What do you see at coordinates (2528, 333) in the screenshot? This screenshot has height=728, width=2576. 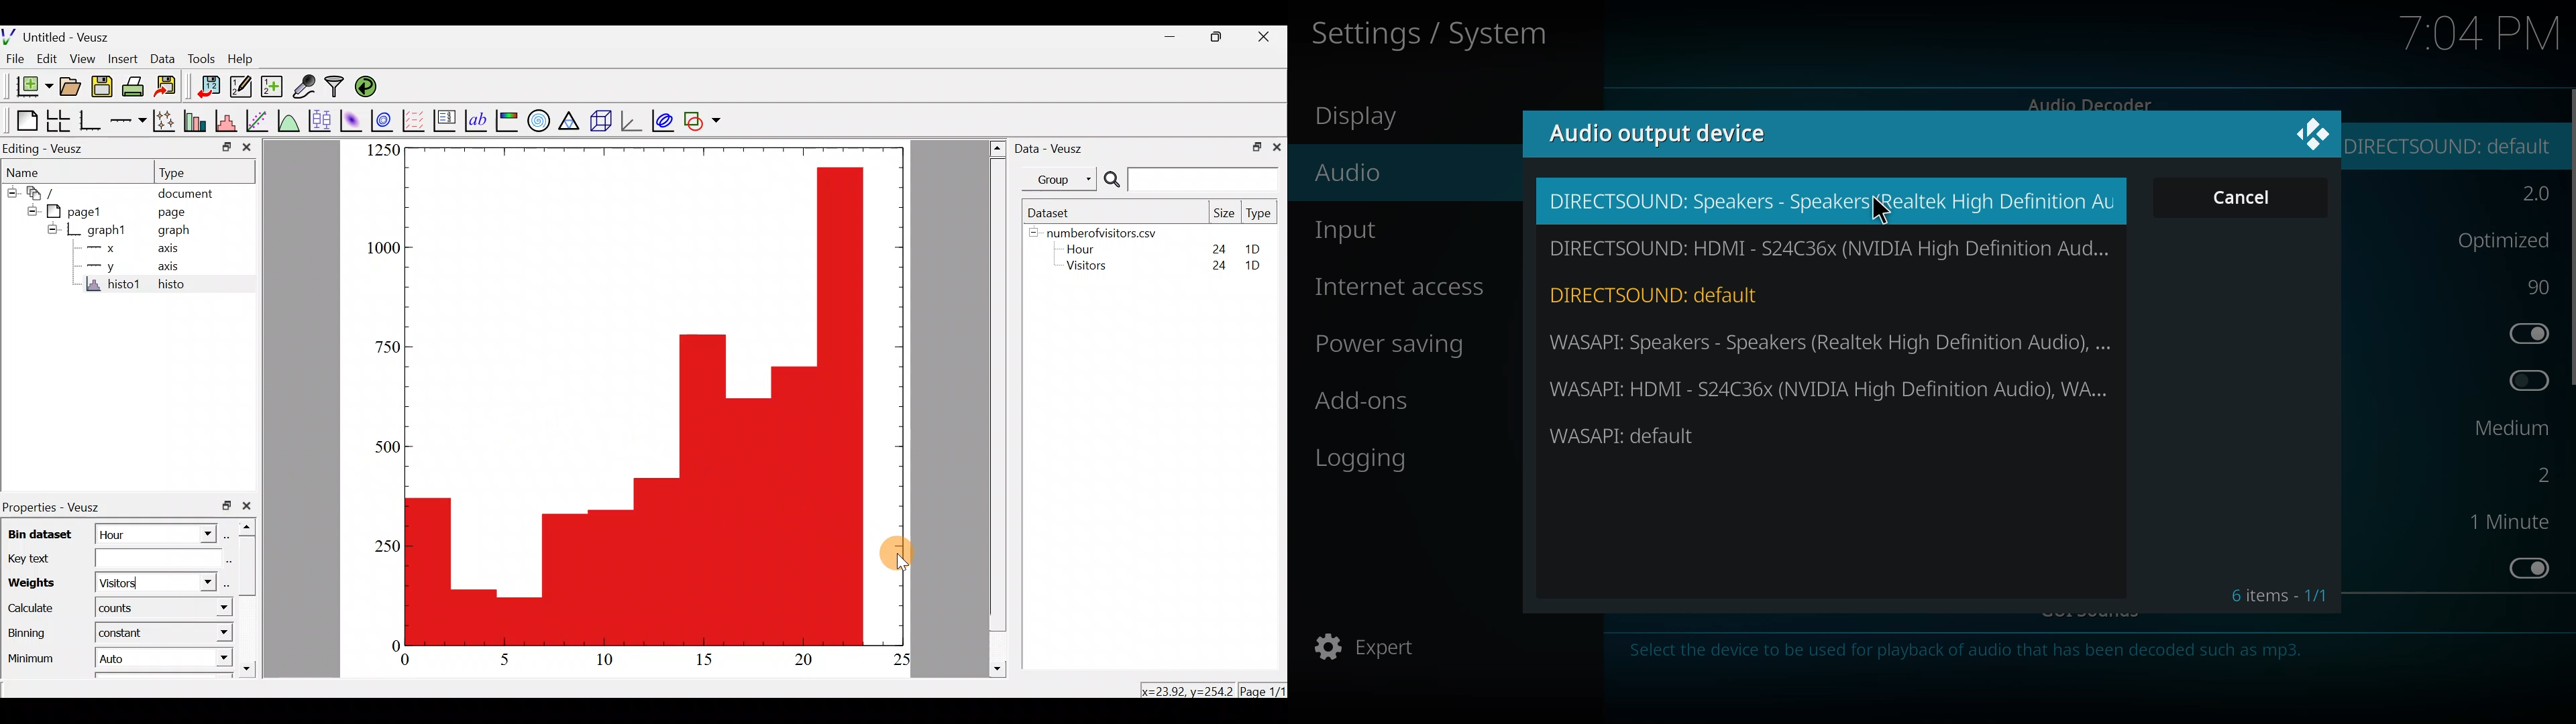 I see `enabled` at bounding box center [2528, 333].